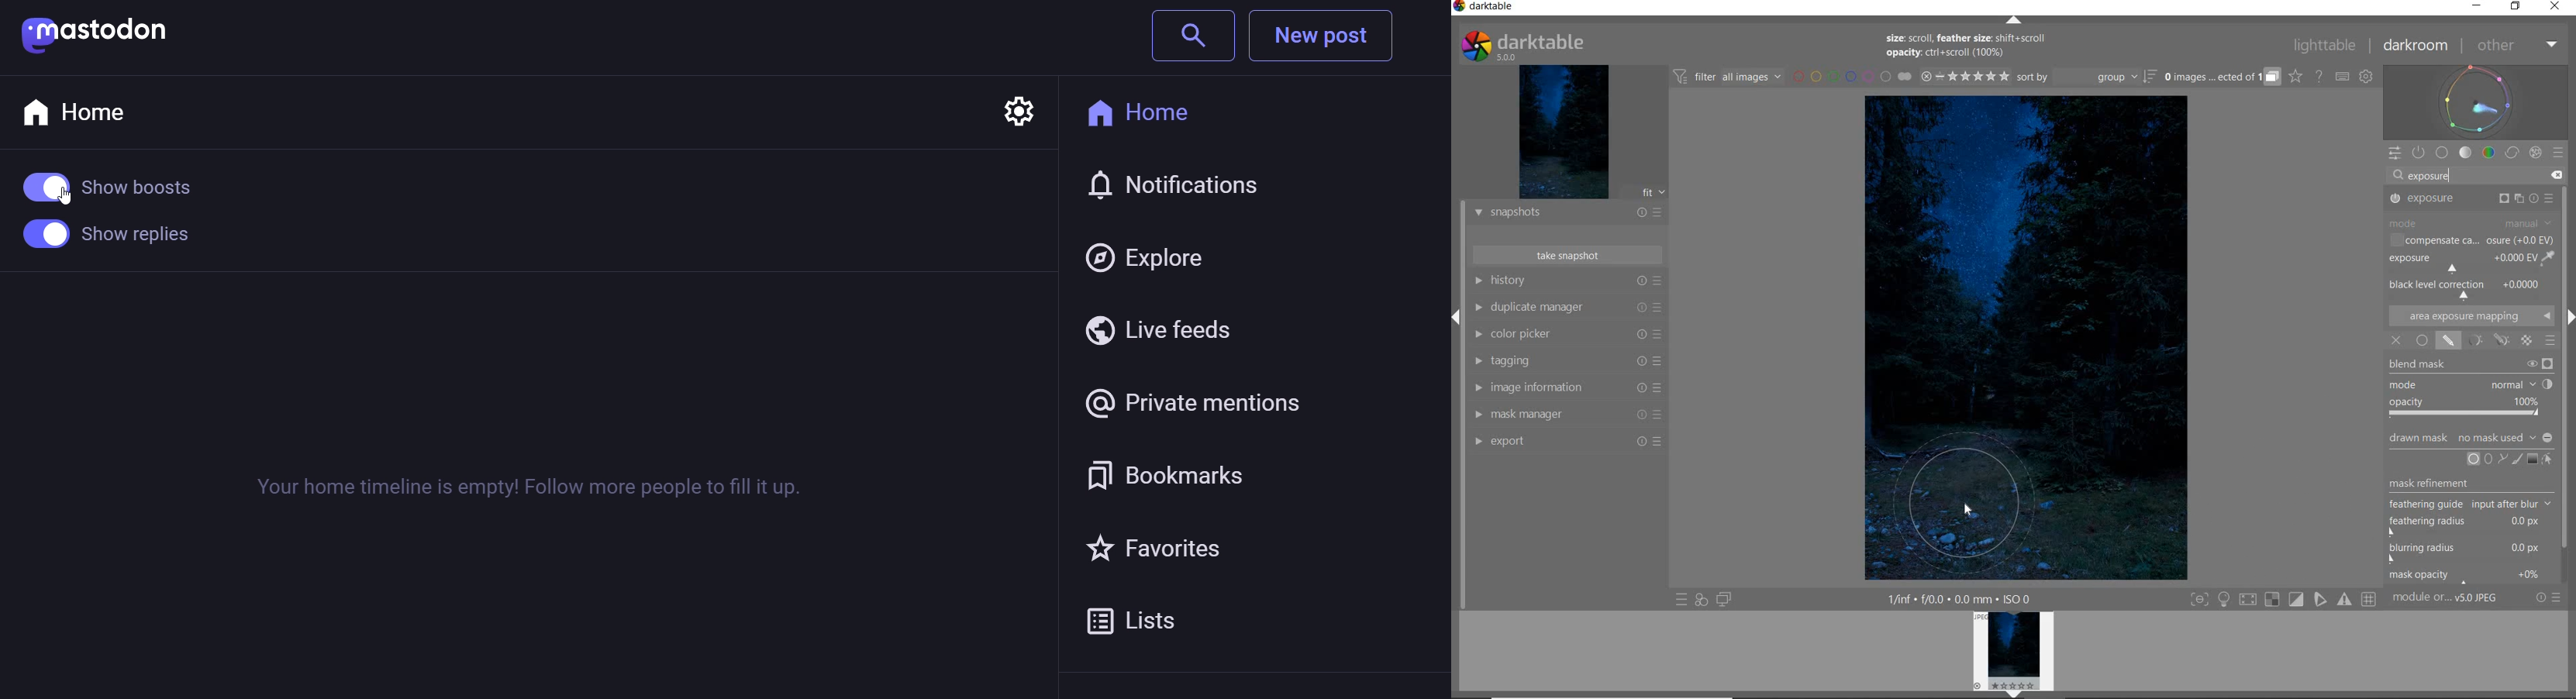  What do you see at coordinates (2343, 77) in the screenshot?
I see `SET KEYBOARD SHORTCUTS` at bounding box center [2343, 77].